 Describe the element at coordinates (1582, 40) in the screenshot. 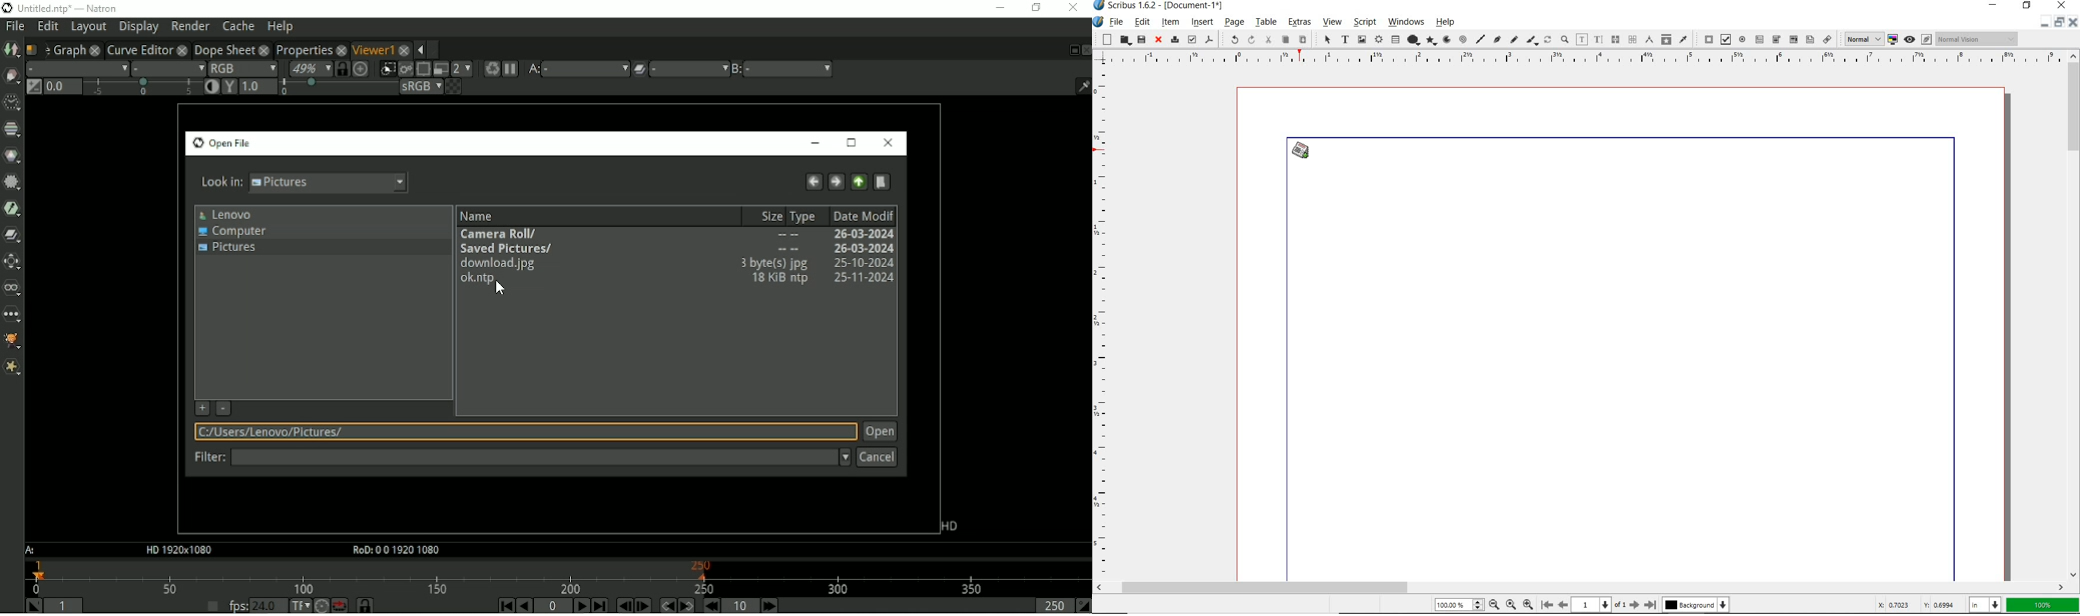

I see `edit contents of frame` at that location.